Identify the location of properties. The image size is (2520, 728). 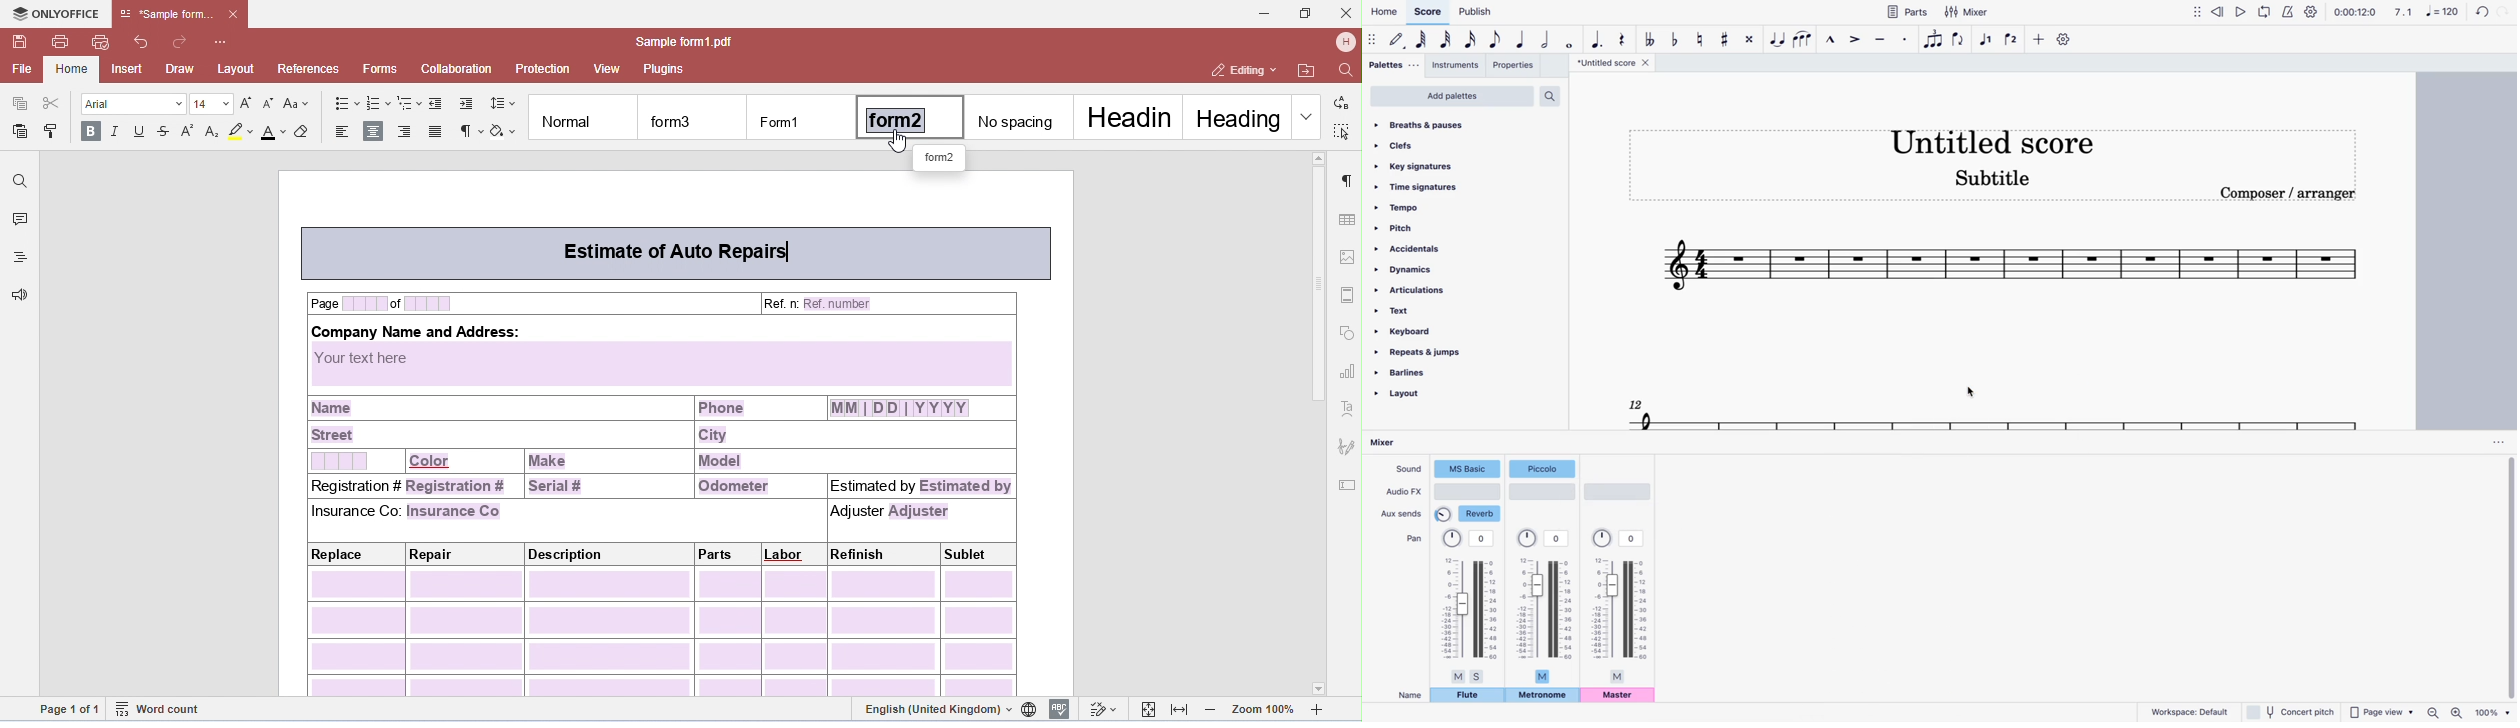
(1516, 67).